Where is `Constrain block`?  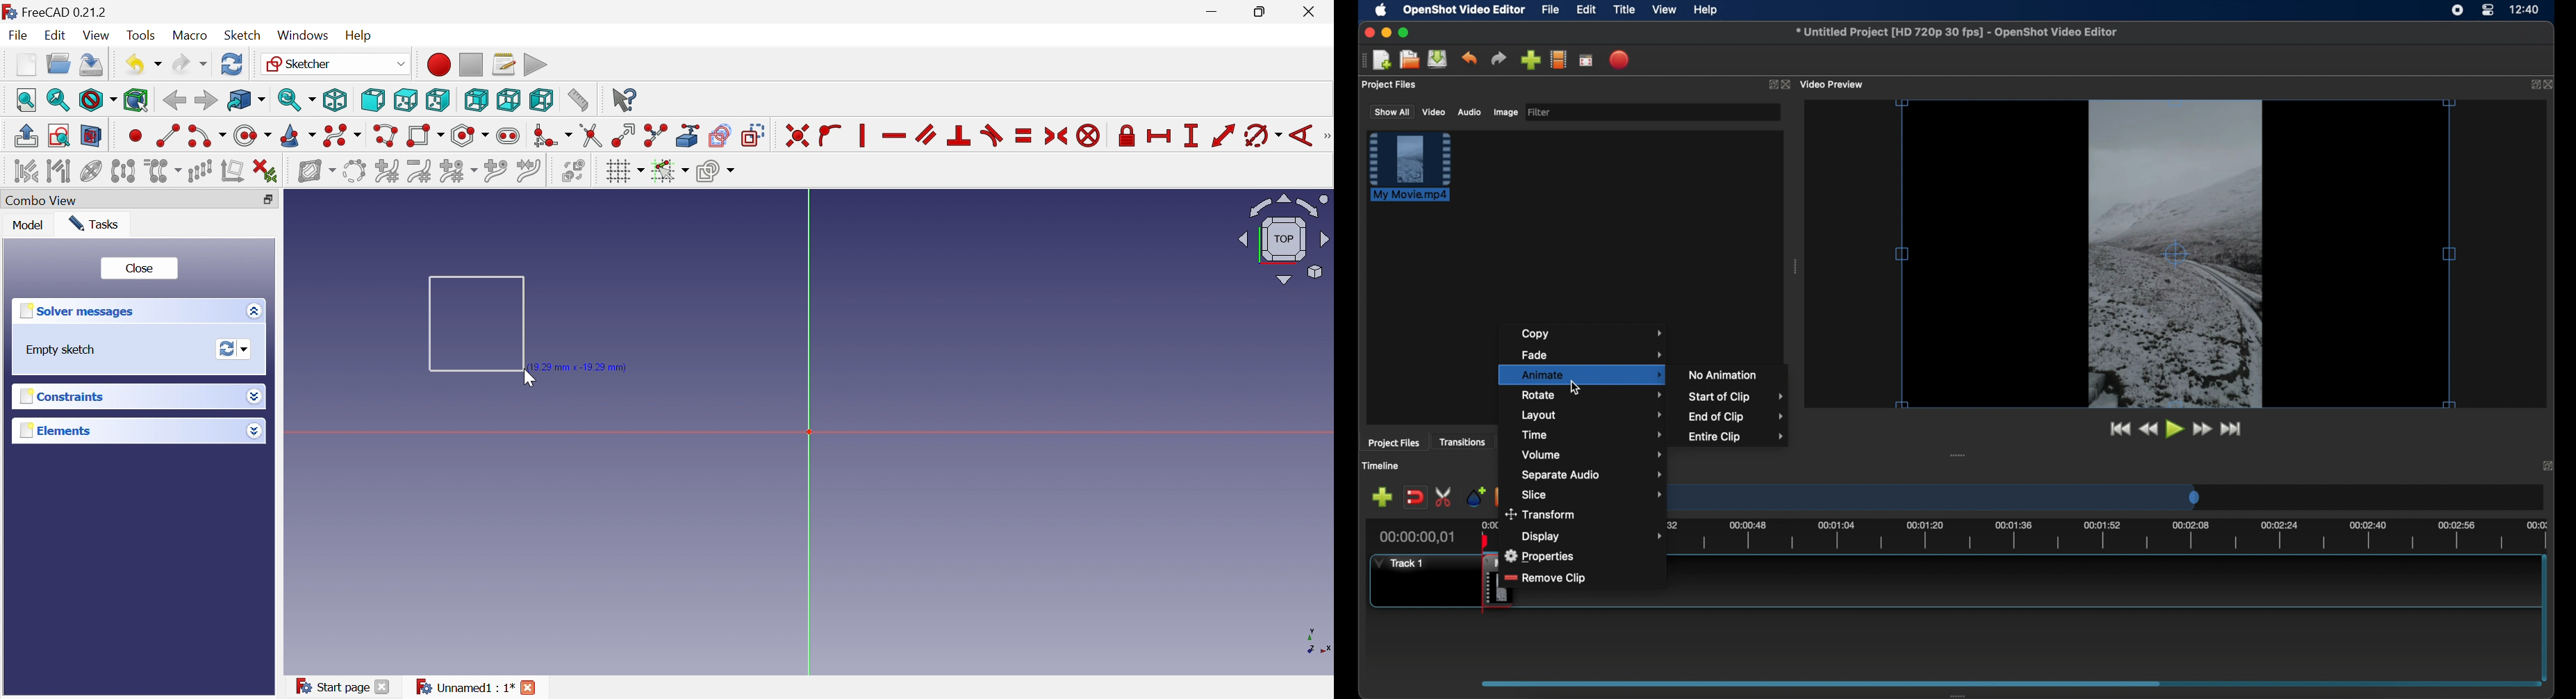 Constrain block is located at coordinates (1088, 135).